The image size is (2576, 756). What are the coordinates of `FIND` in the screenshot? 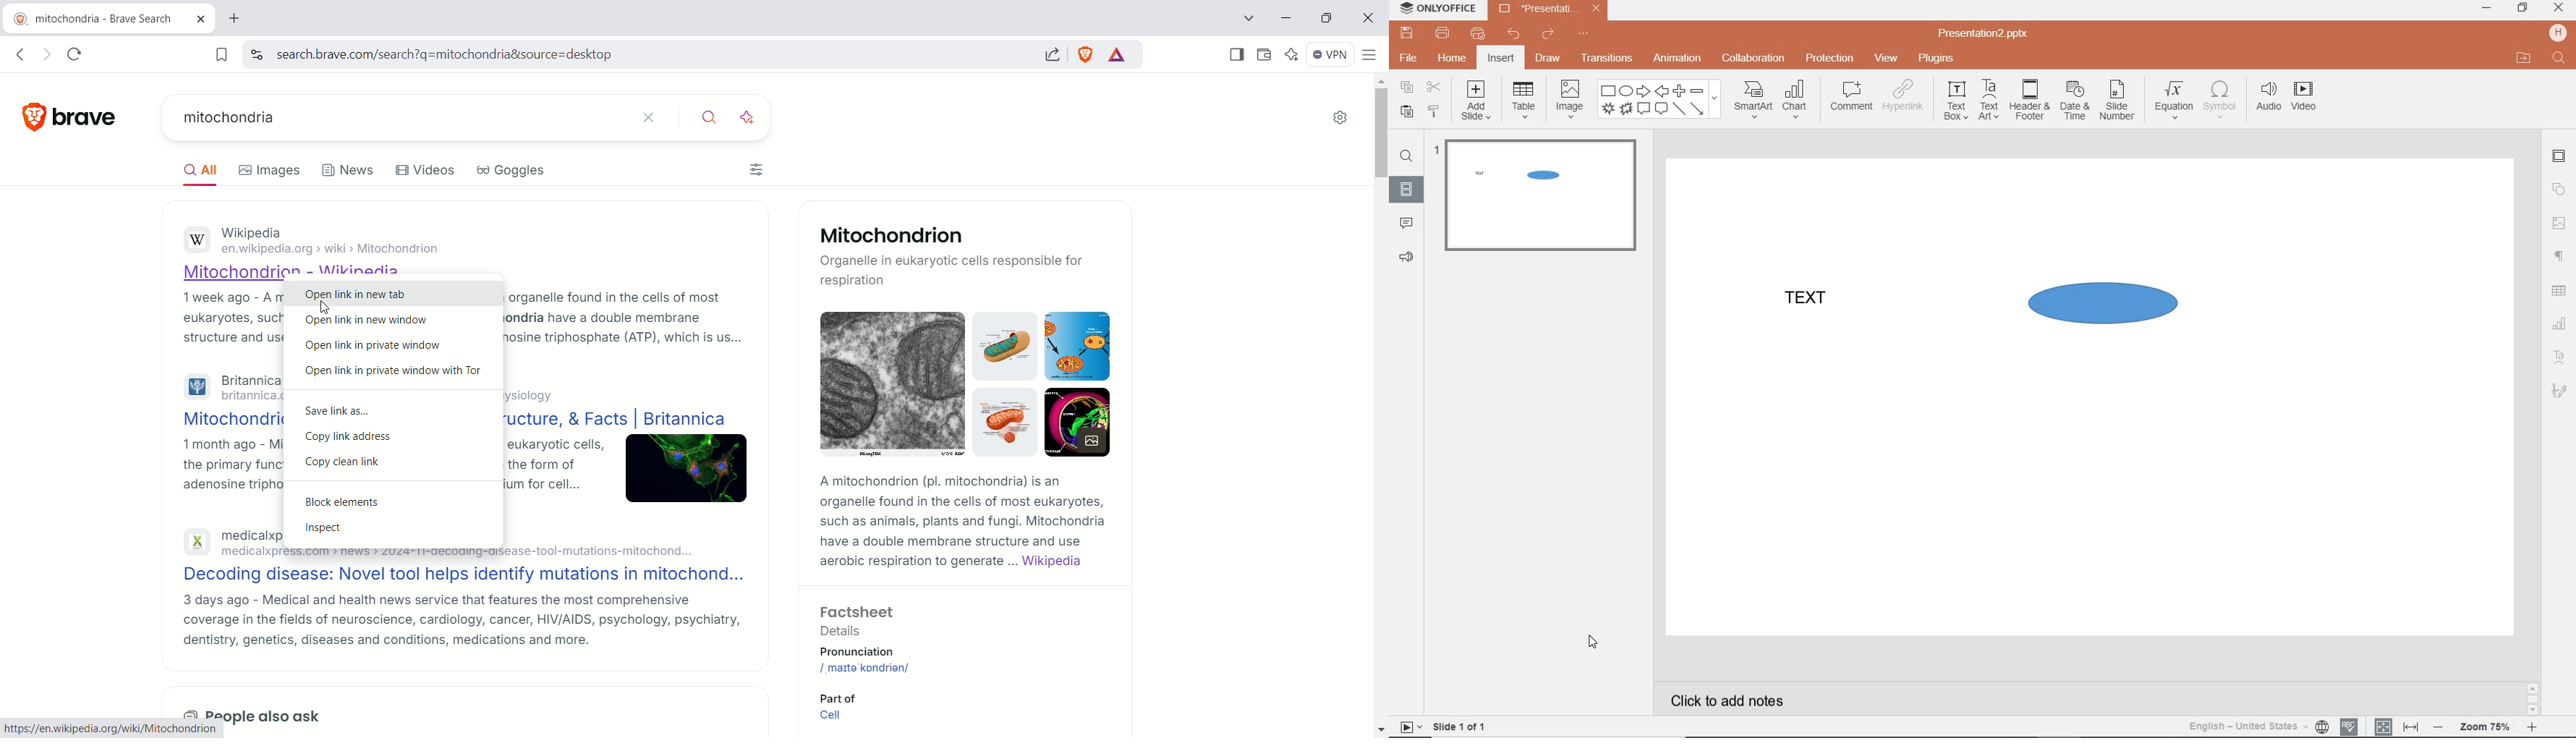 It's located at (1404, 158).